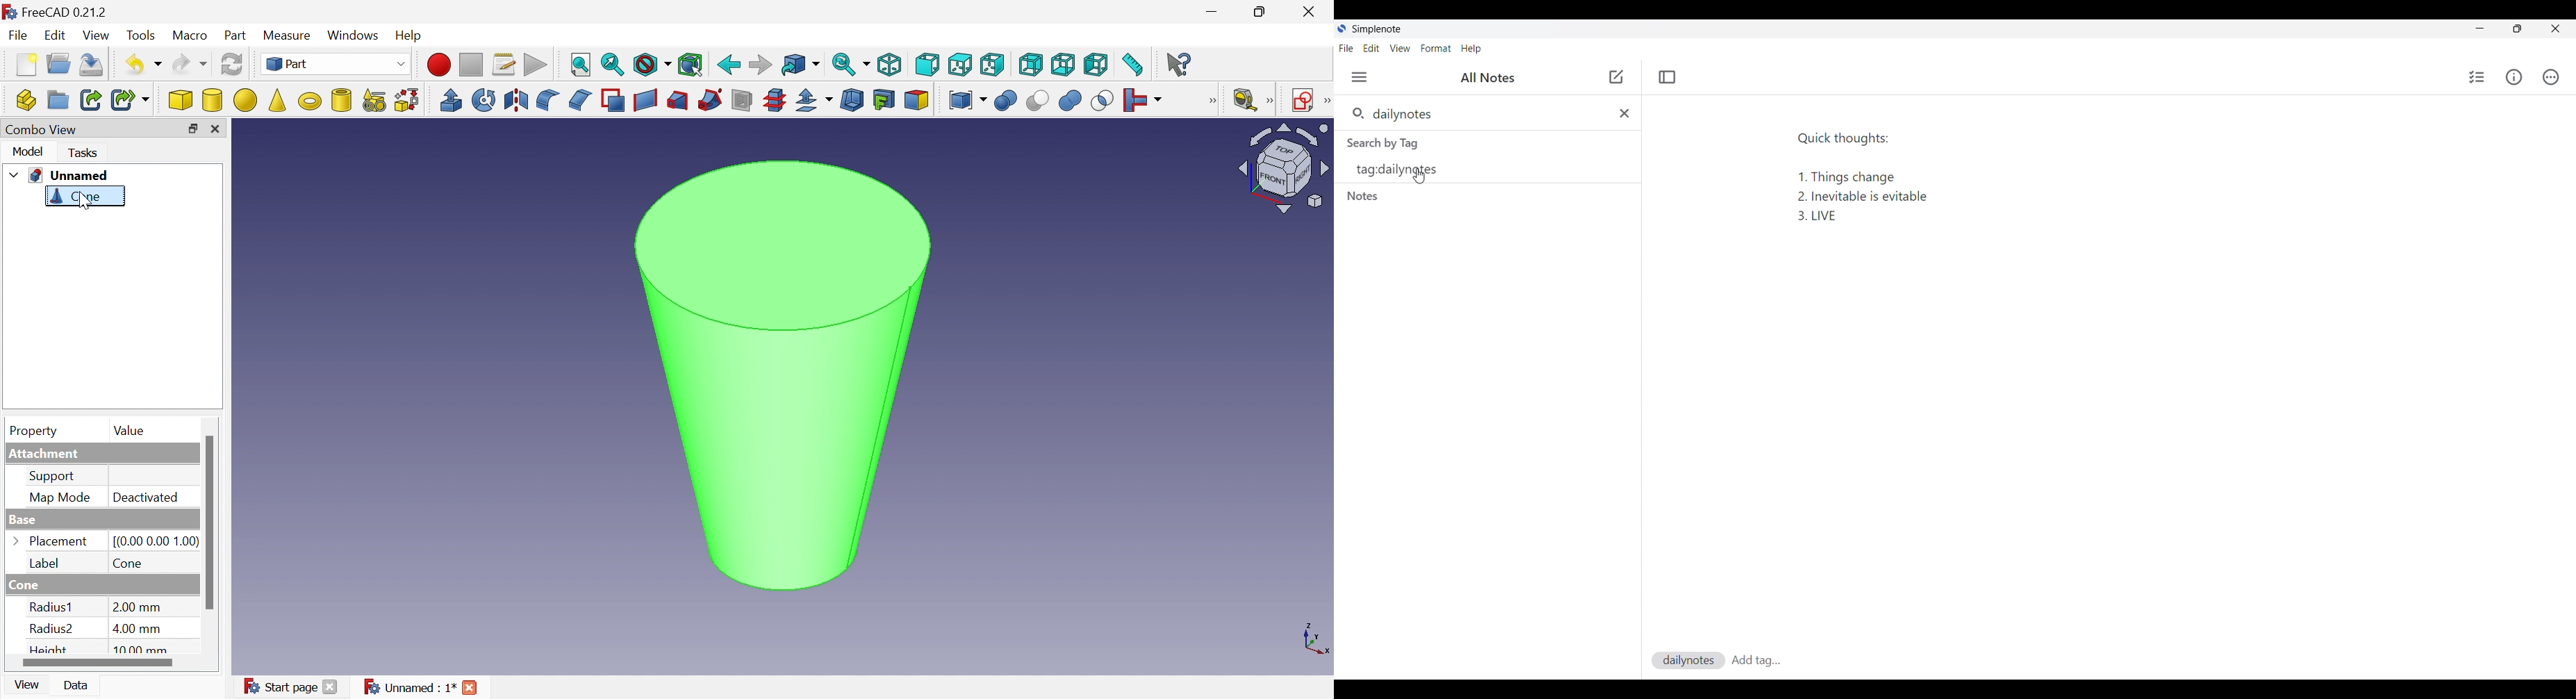 The height and width of the screenshot is (700, 2576). I want to click on Cone, so click(87, 198).